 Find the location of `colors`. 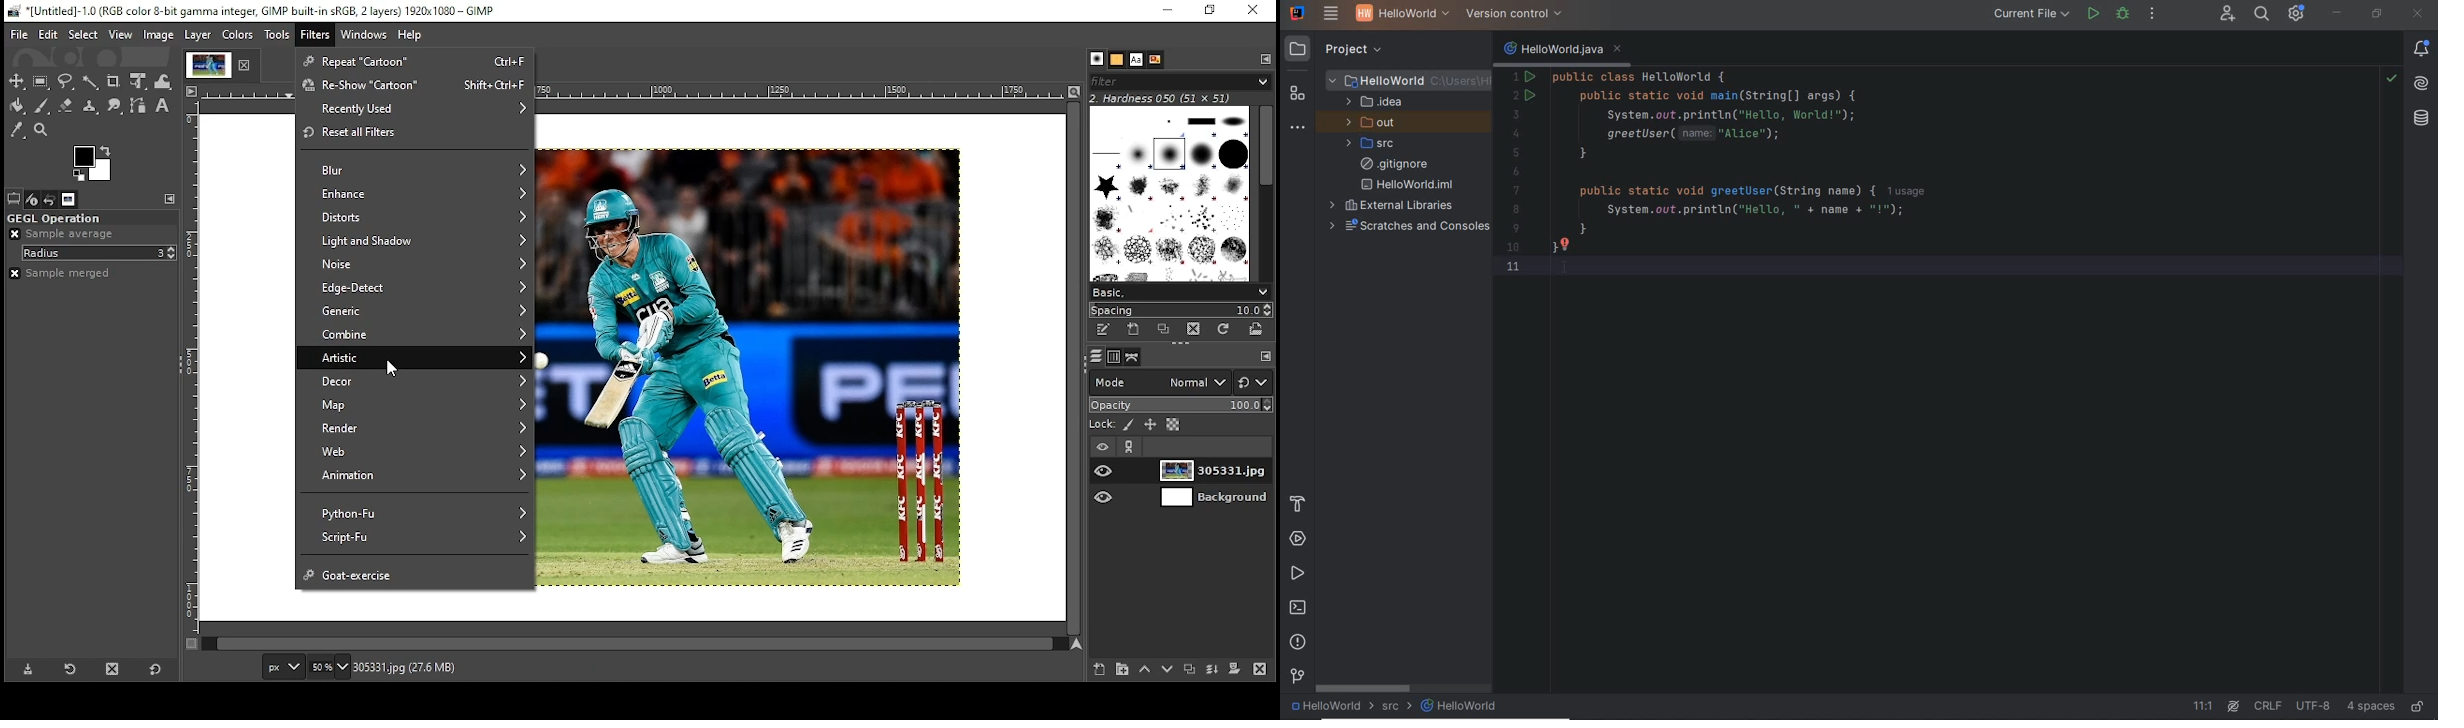

colors is located at coordinates (240, 35).